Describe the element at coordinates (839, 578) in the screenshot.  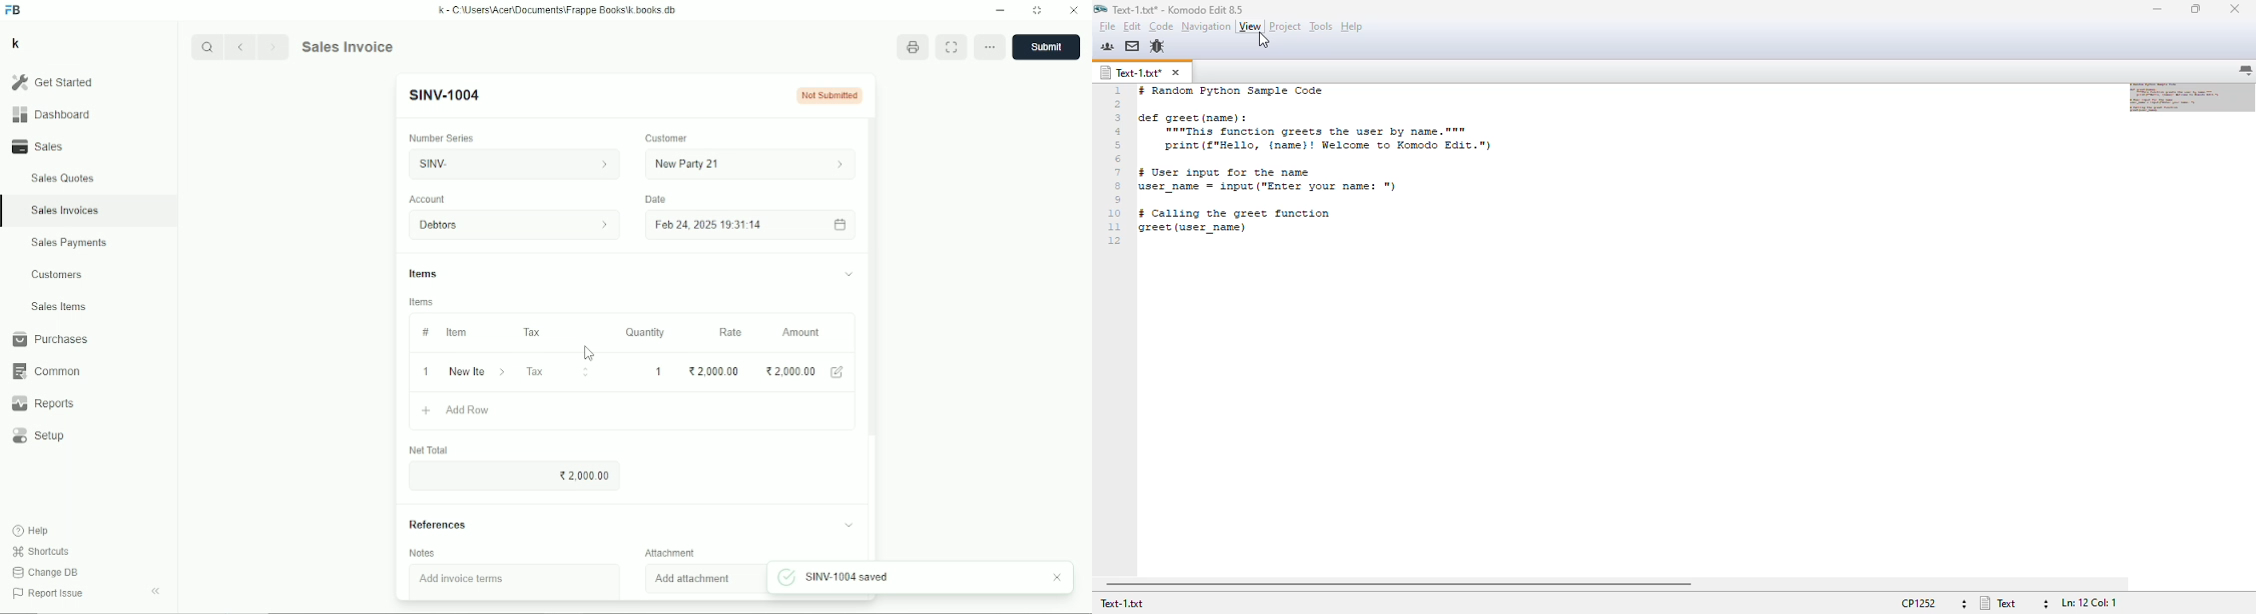
I see `SNV-1004 saved` at that location.